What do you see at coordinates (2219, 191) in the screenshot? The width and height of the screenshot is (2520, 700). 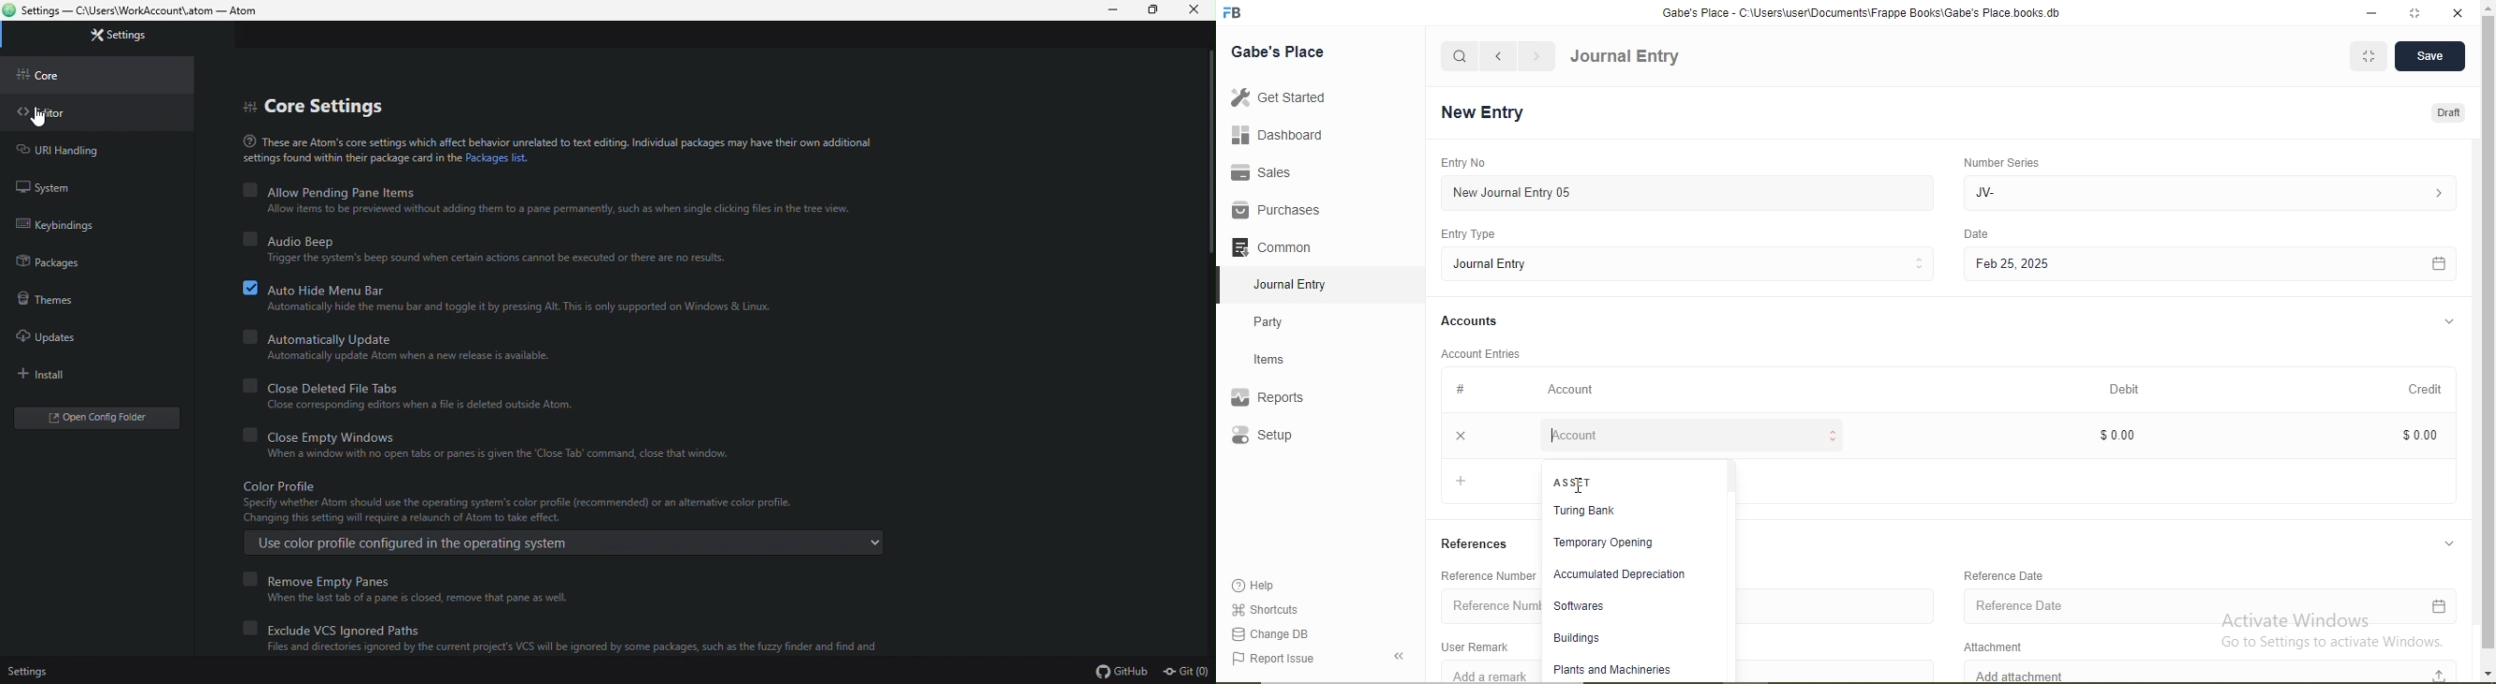 I see `JV-` at bounding box center [2219, 191].